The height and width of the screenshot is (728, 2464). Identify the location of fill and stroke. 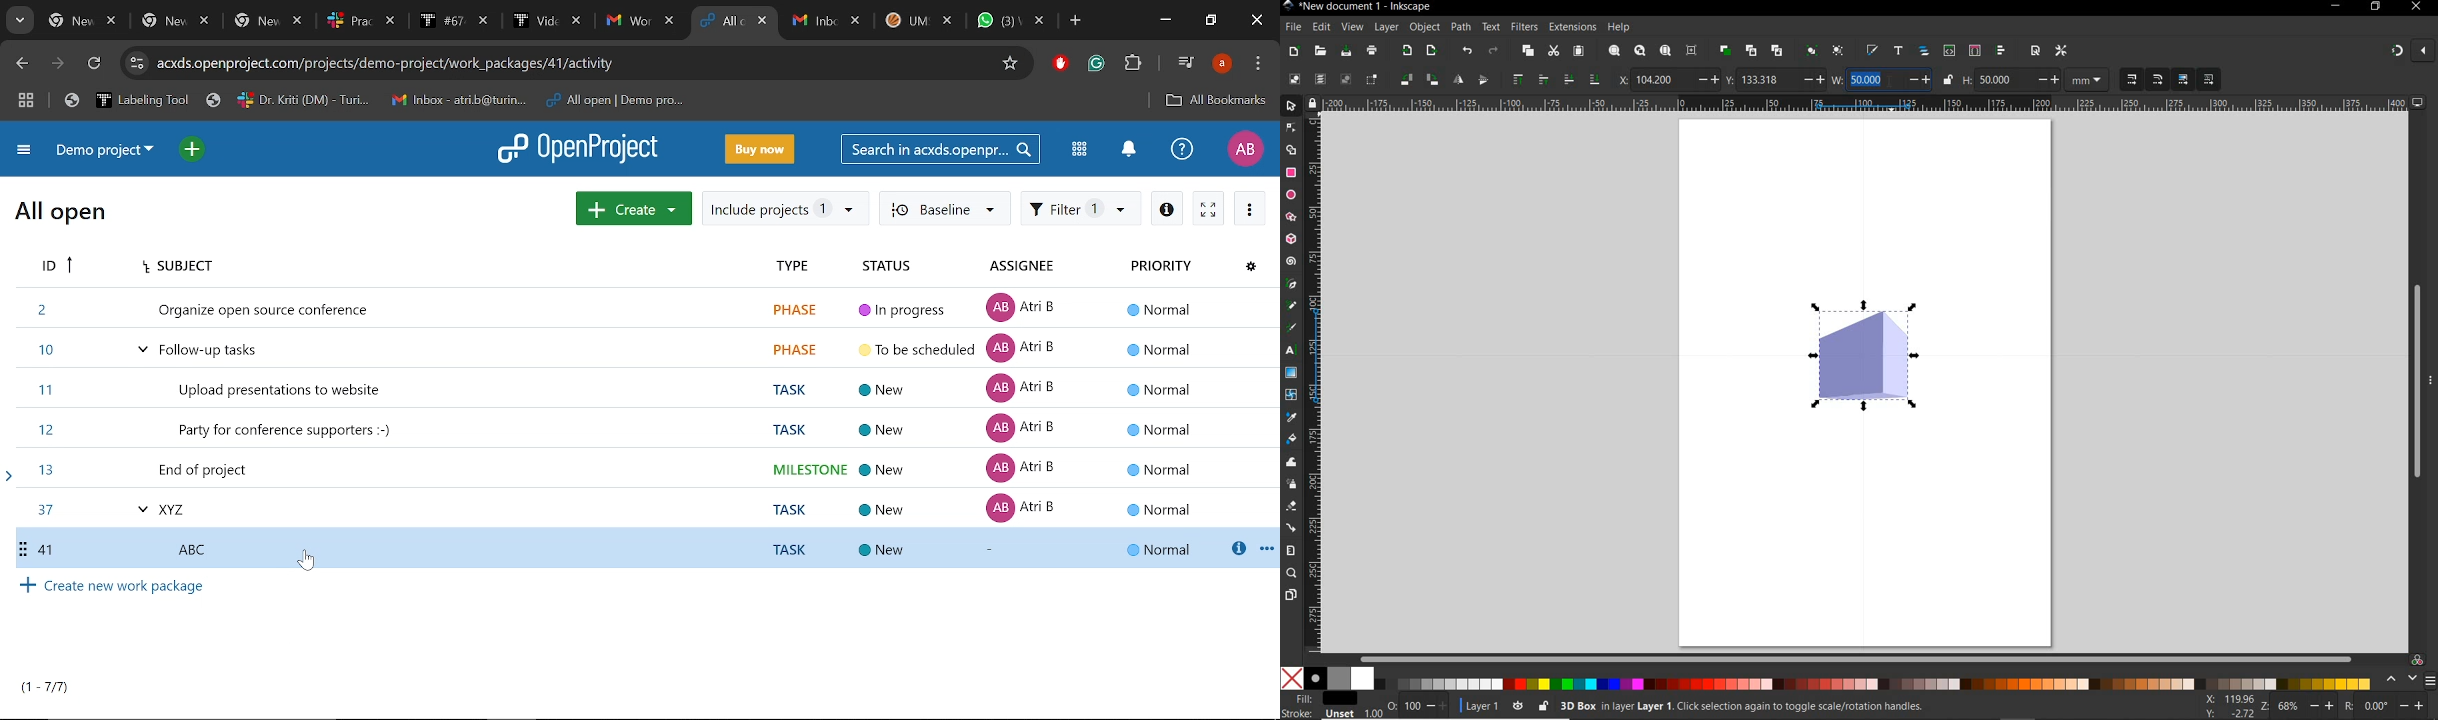
(1321, 706).